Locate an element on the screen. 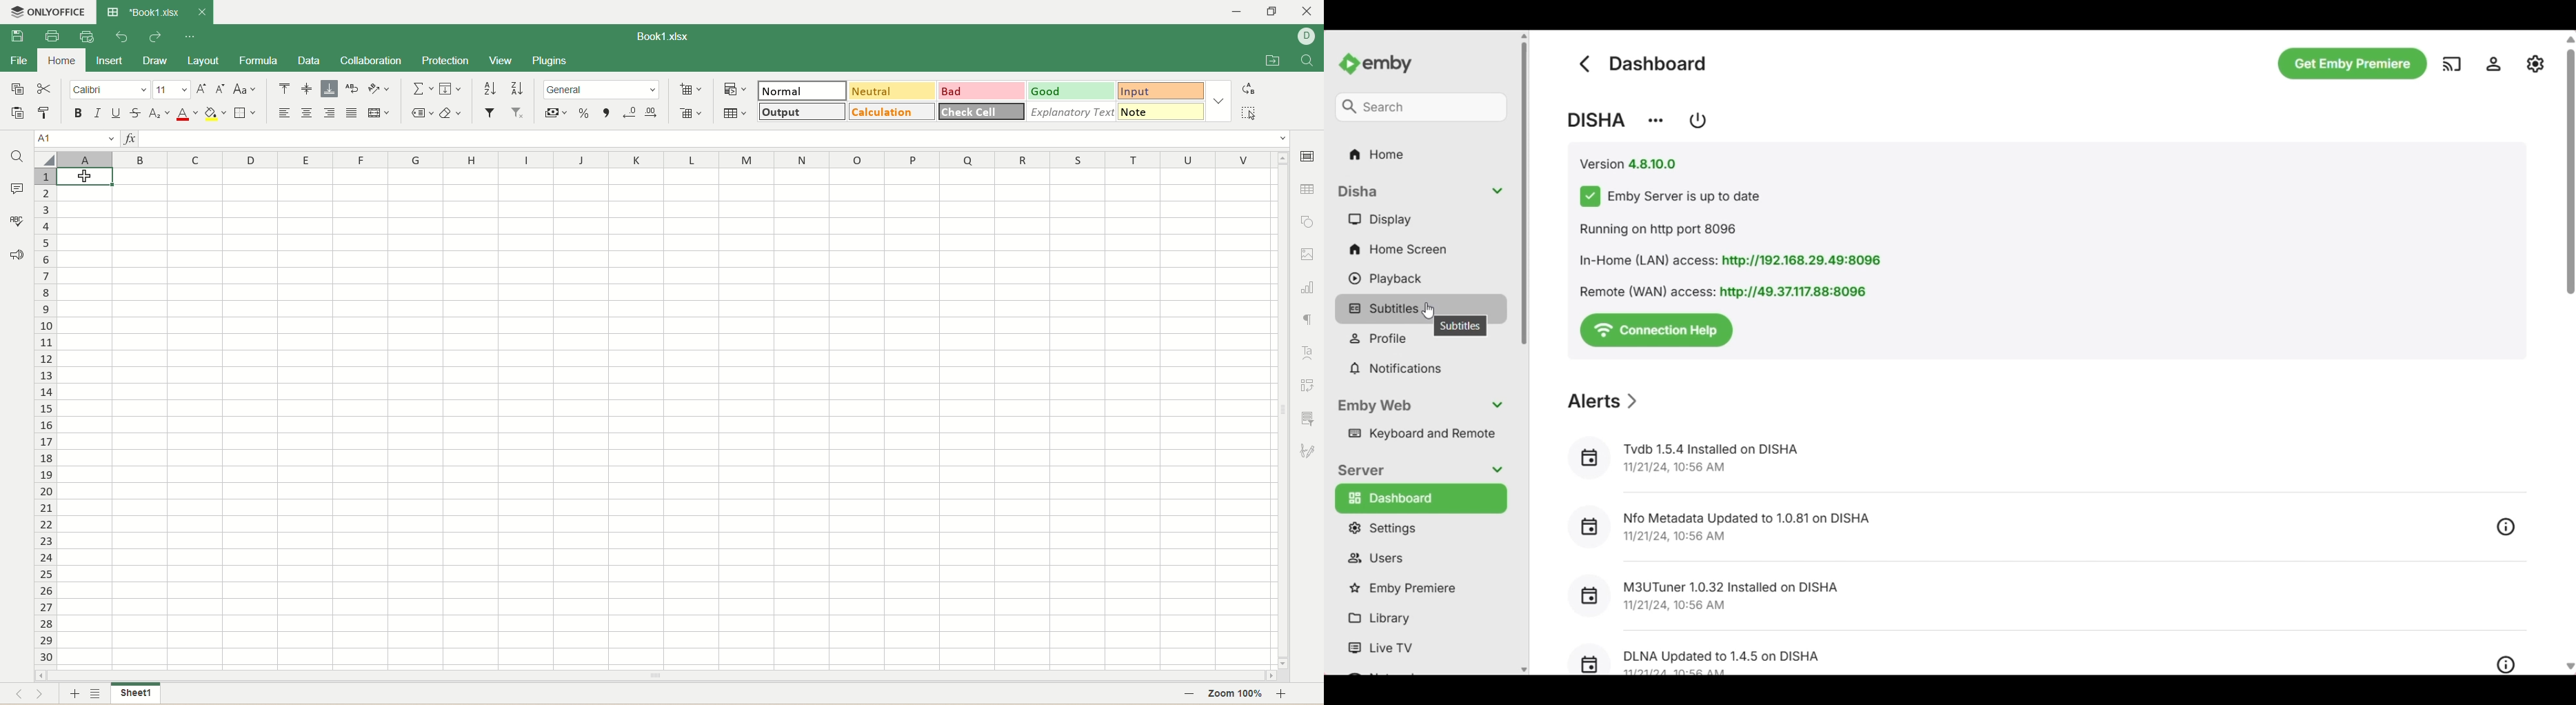 The height and width of the screenshot is (728, 2576). Description of selected icon is located at coordinates (1460, 328).